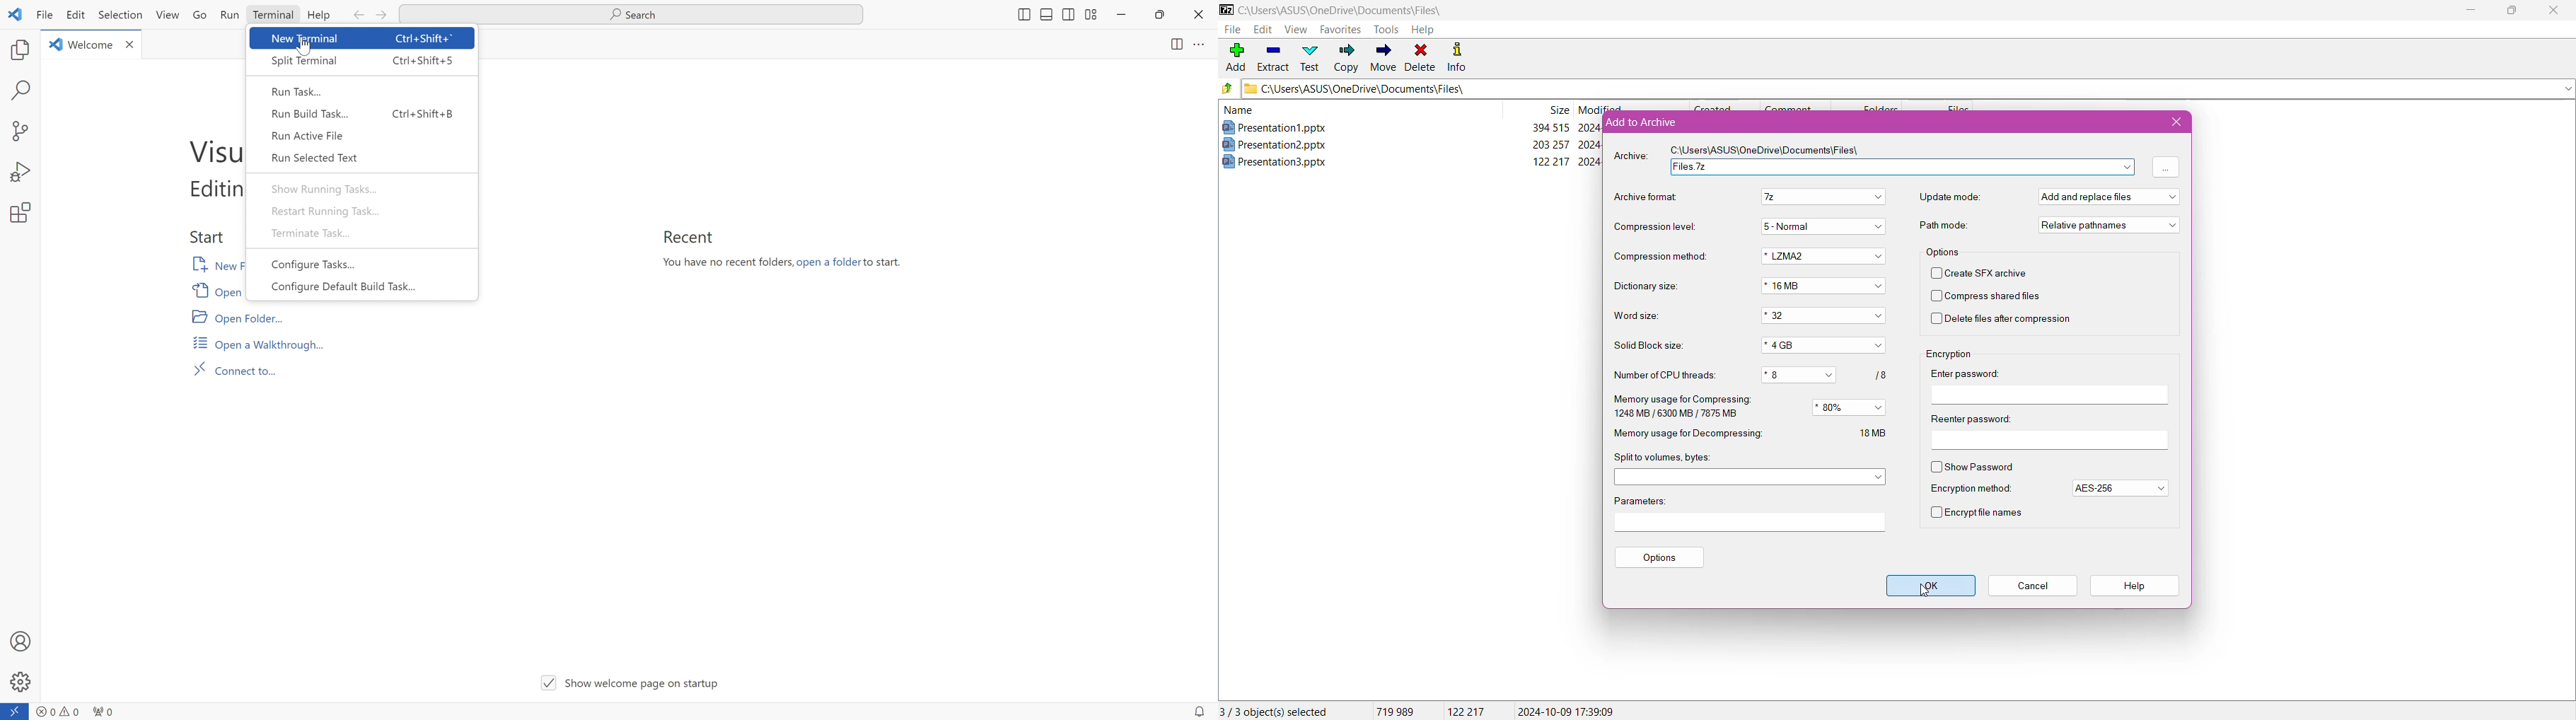  Describe the element at coordinates (20, 50) in the screenshot. I see `explorer` at that location.